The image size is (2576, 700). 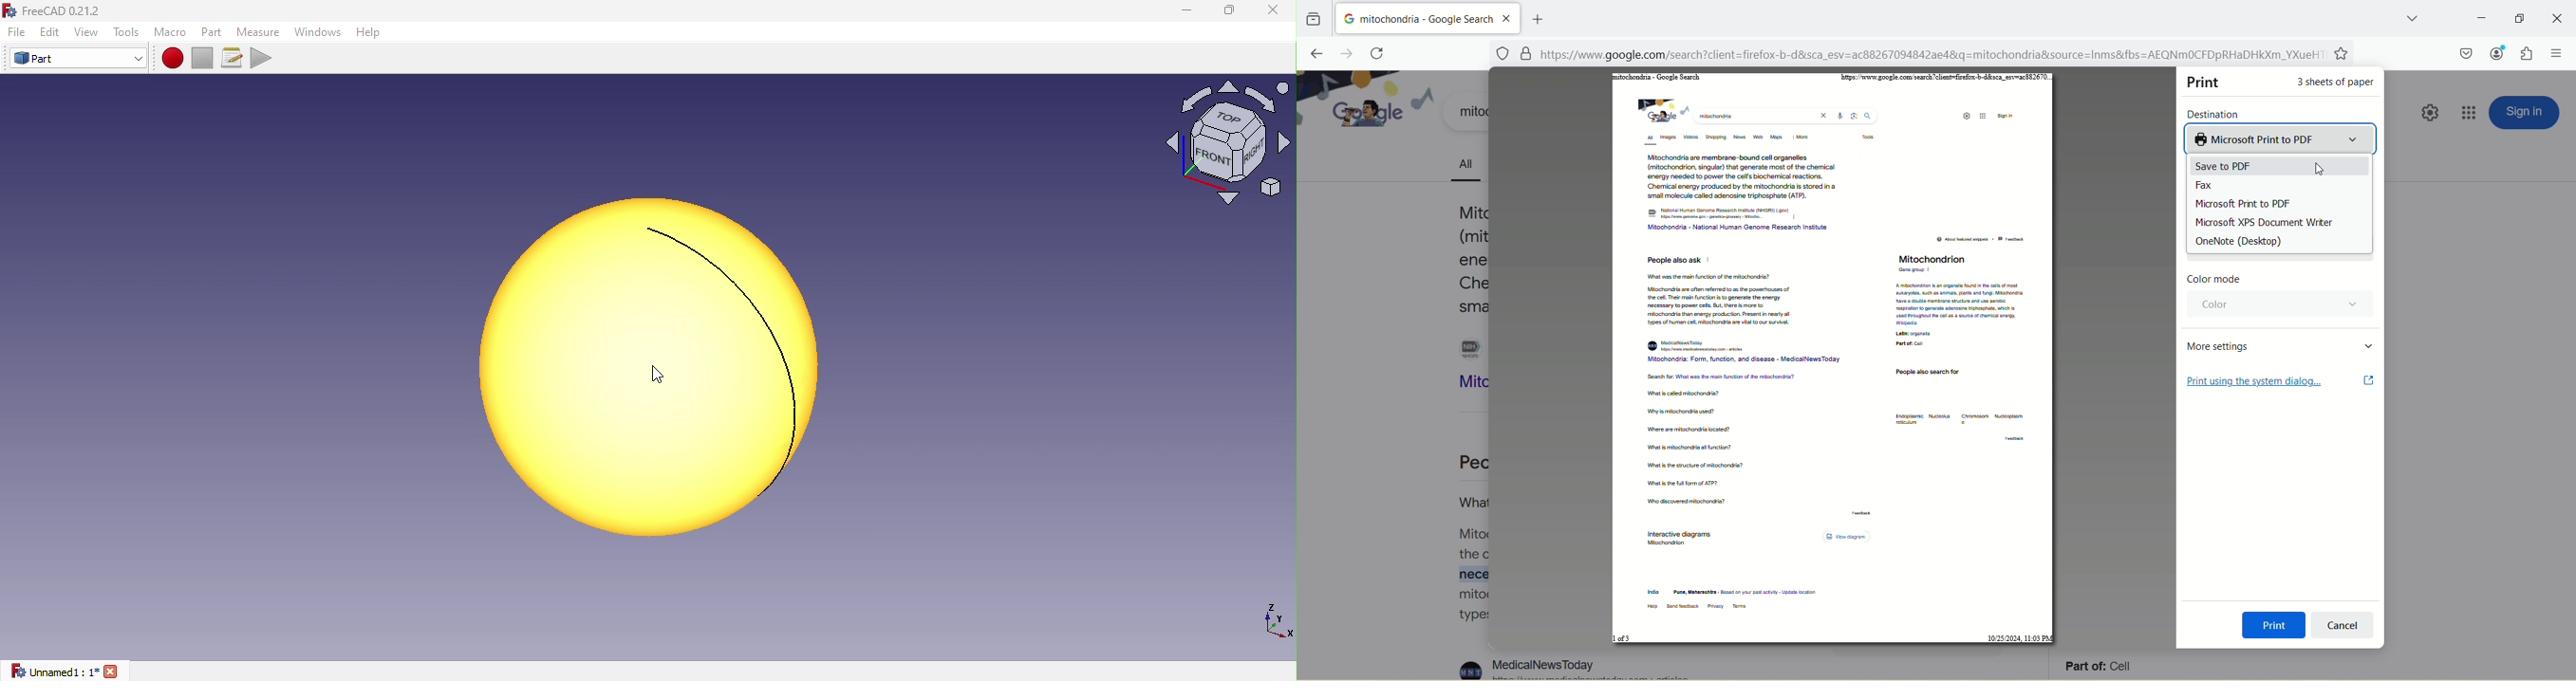 I want to click on go back one page, so click(x=1315, y=52).